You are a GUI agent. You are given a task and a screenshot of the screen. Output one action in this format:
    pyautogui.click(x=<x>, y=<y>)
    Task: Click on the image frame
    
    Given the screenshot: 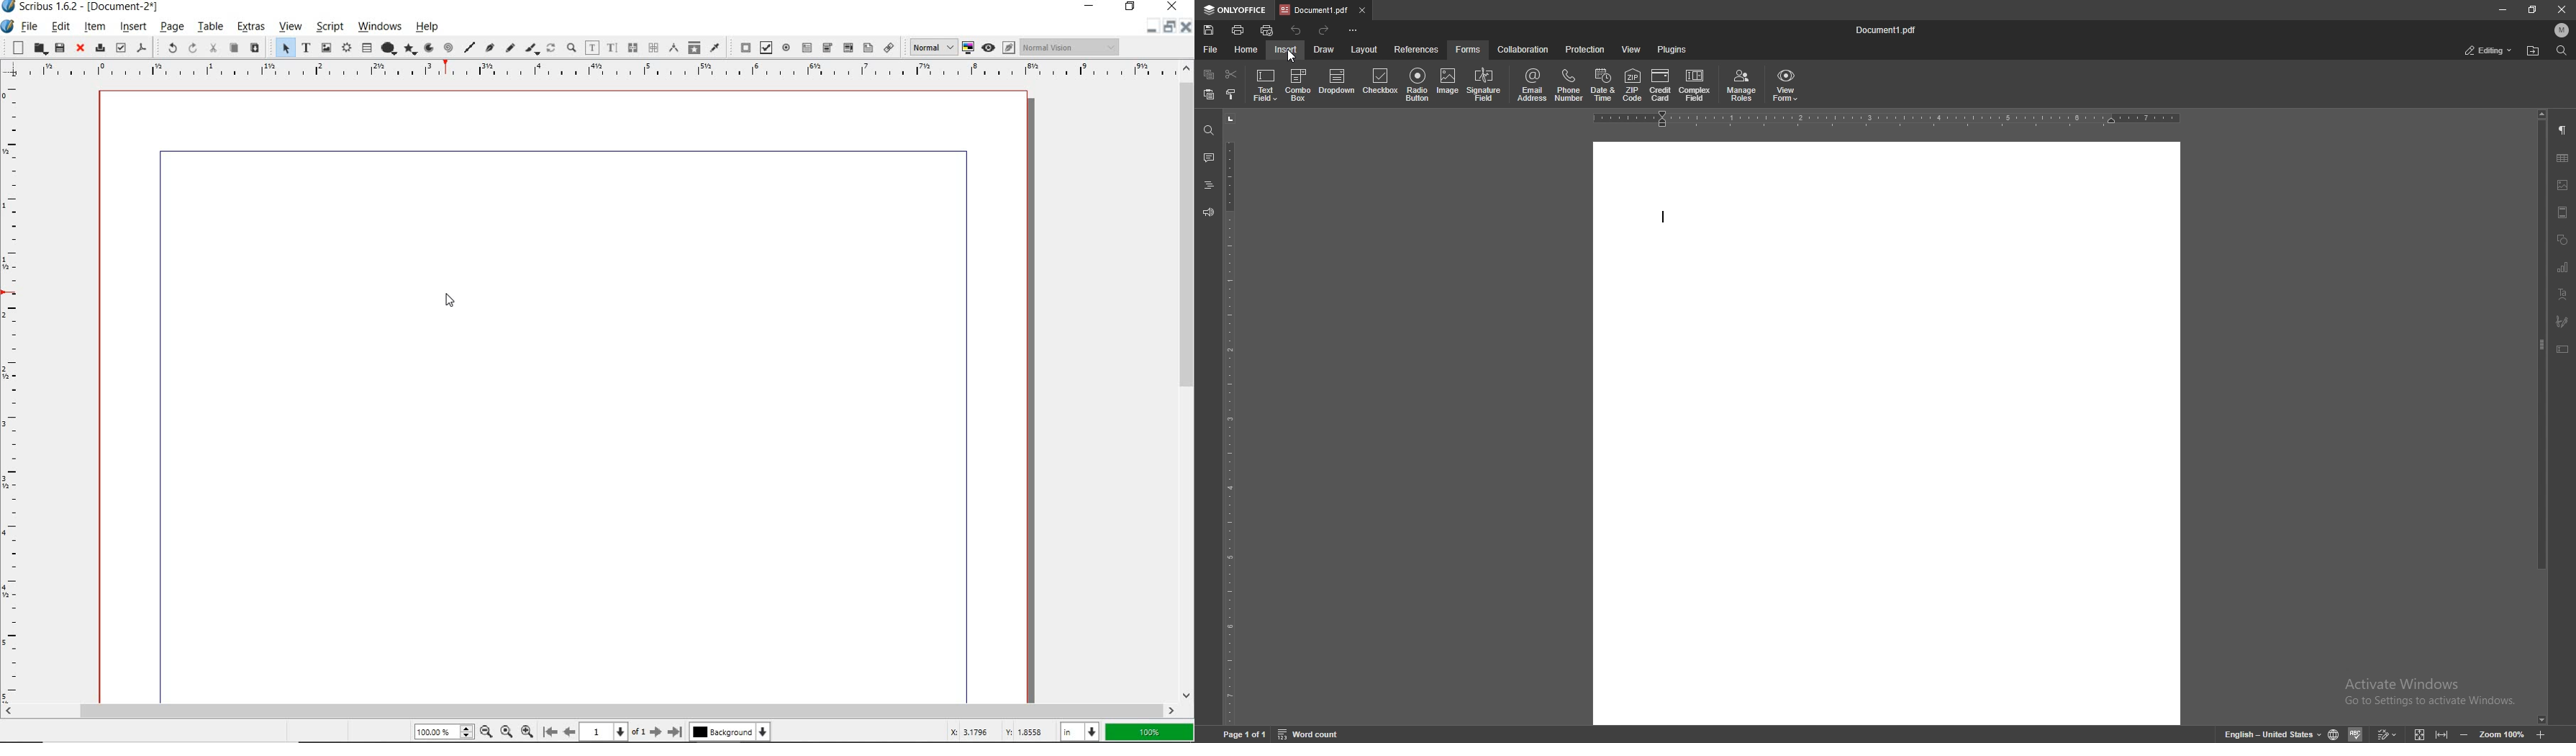 What is the action you would take?
    pyautogui.click(x=325, y=47)
    